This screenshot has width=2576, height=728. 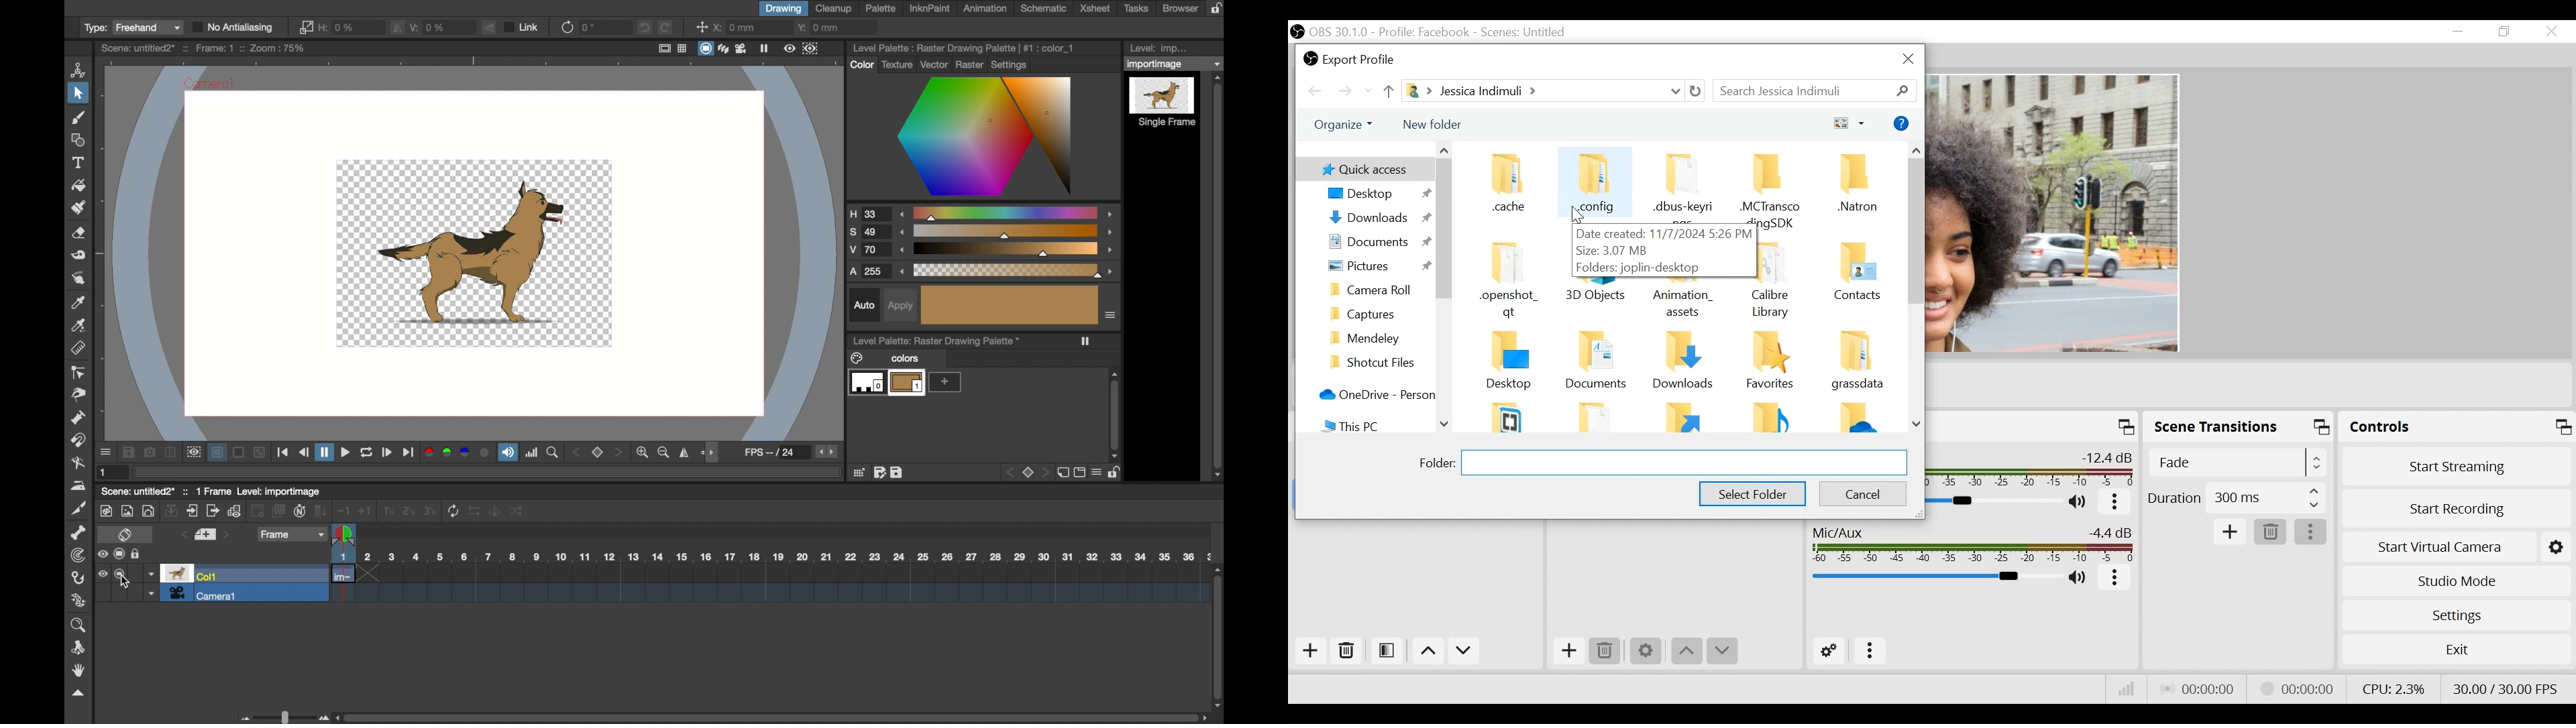 What do you see at coordinates (519, 511) in the screenshot?
I see `change` at bounding box center [519, 511].